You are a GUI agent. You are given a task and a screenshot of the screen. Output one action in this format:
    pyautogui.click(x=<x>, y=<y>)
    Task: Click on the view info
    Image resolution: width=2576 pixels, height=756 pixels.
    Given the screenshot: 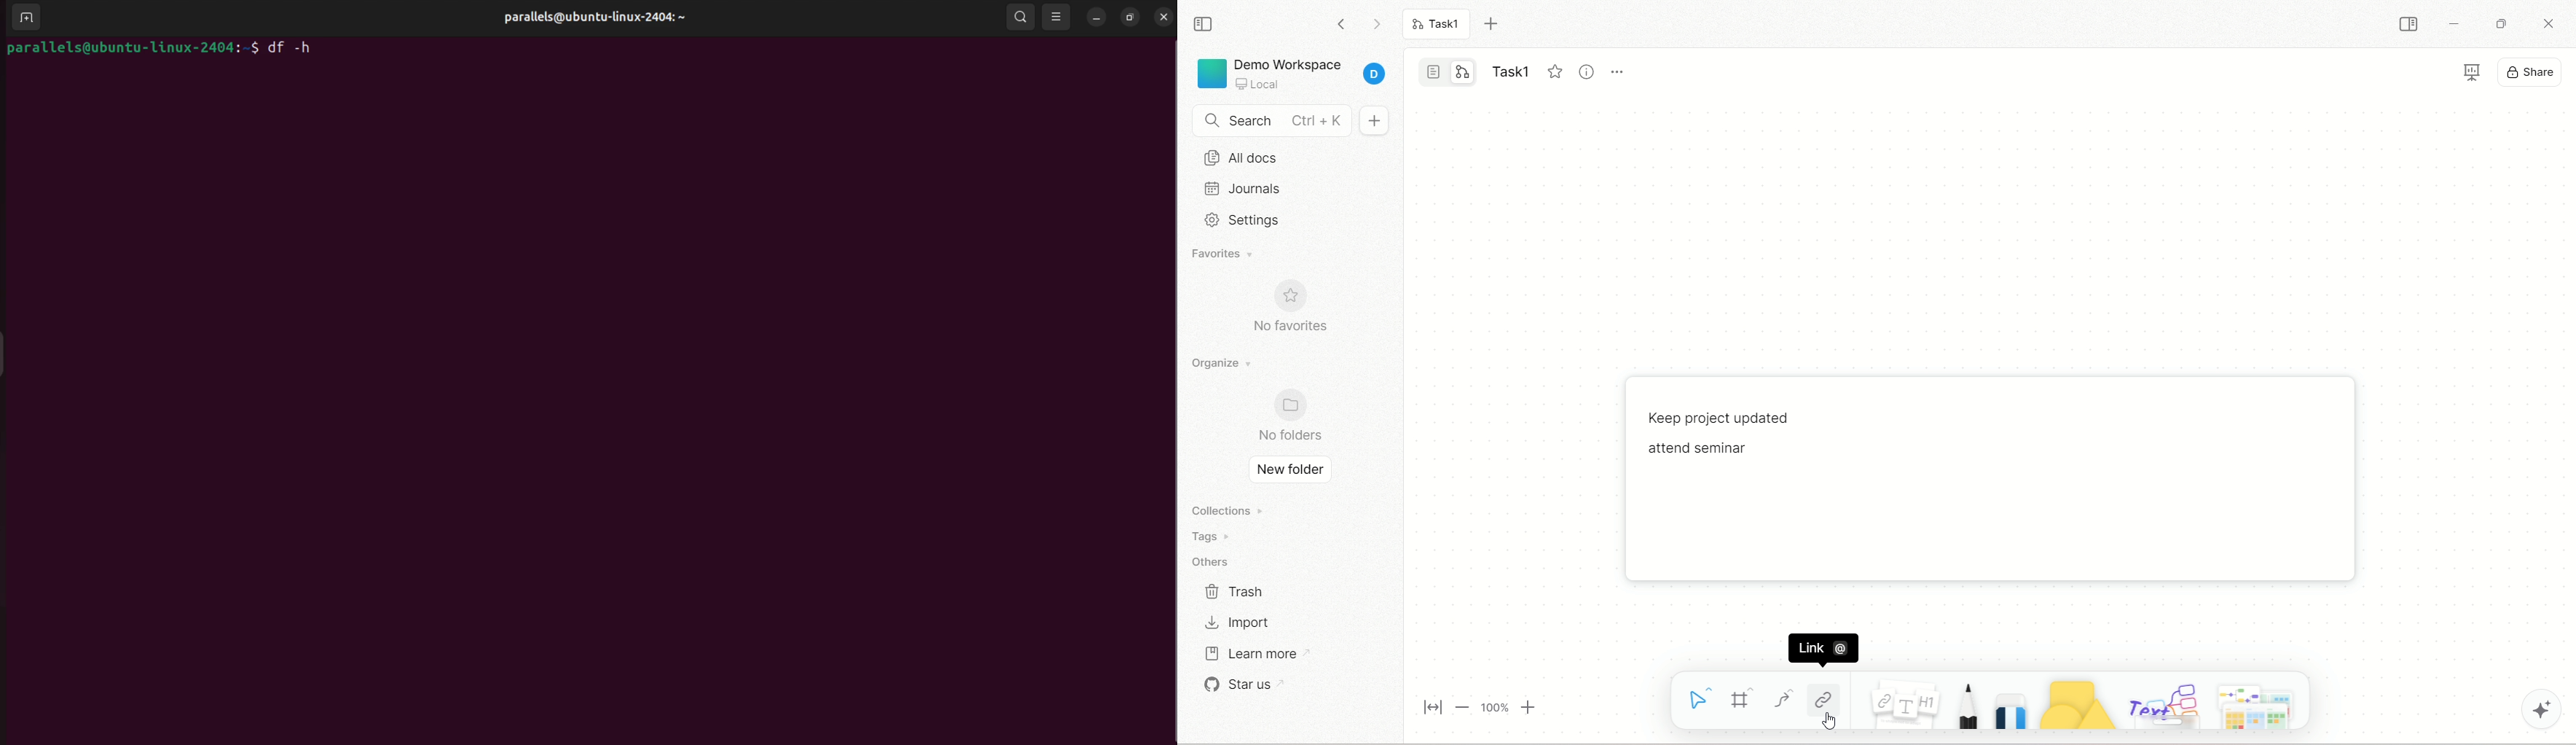 What is the action you would take?
    pyautogui.click(x=1585, y=71)
    